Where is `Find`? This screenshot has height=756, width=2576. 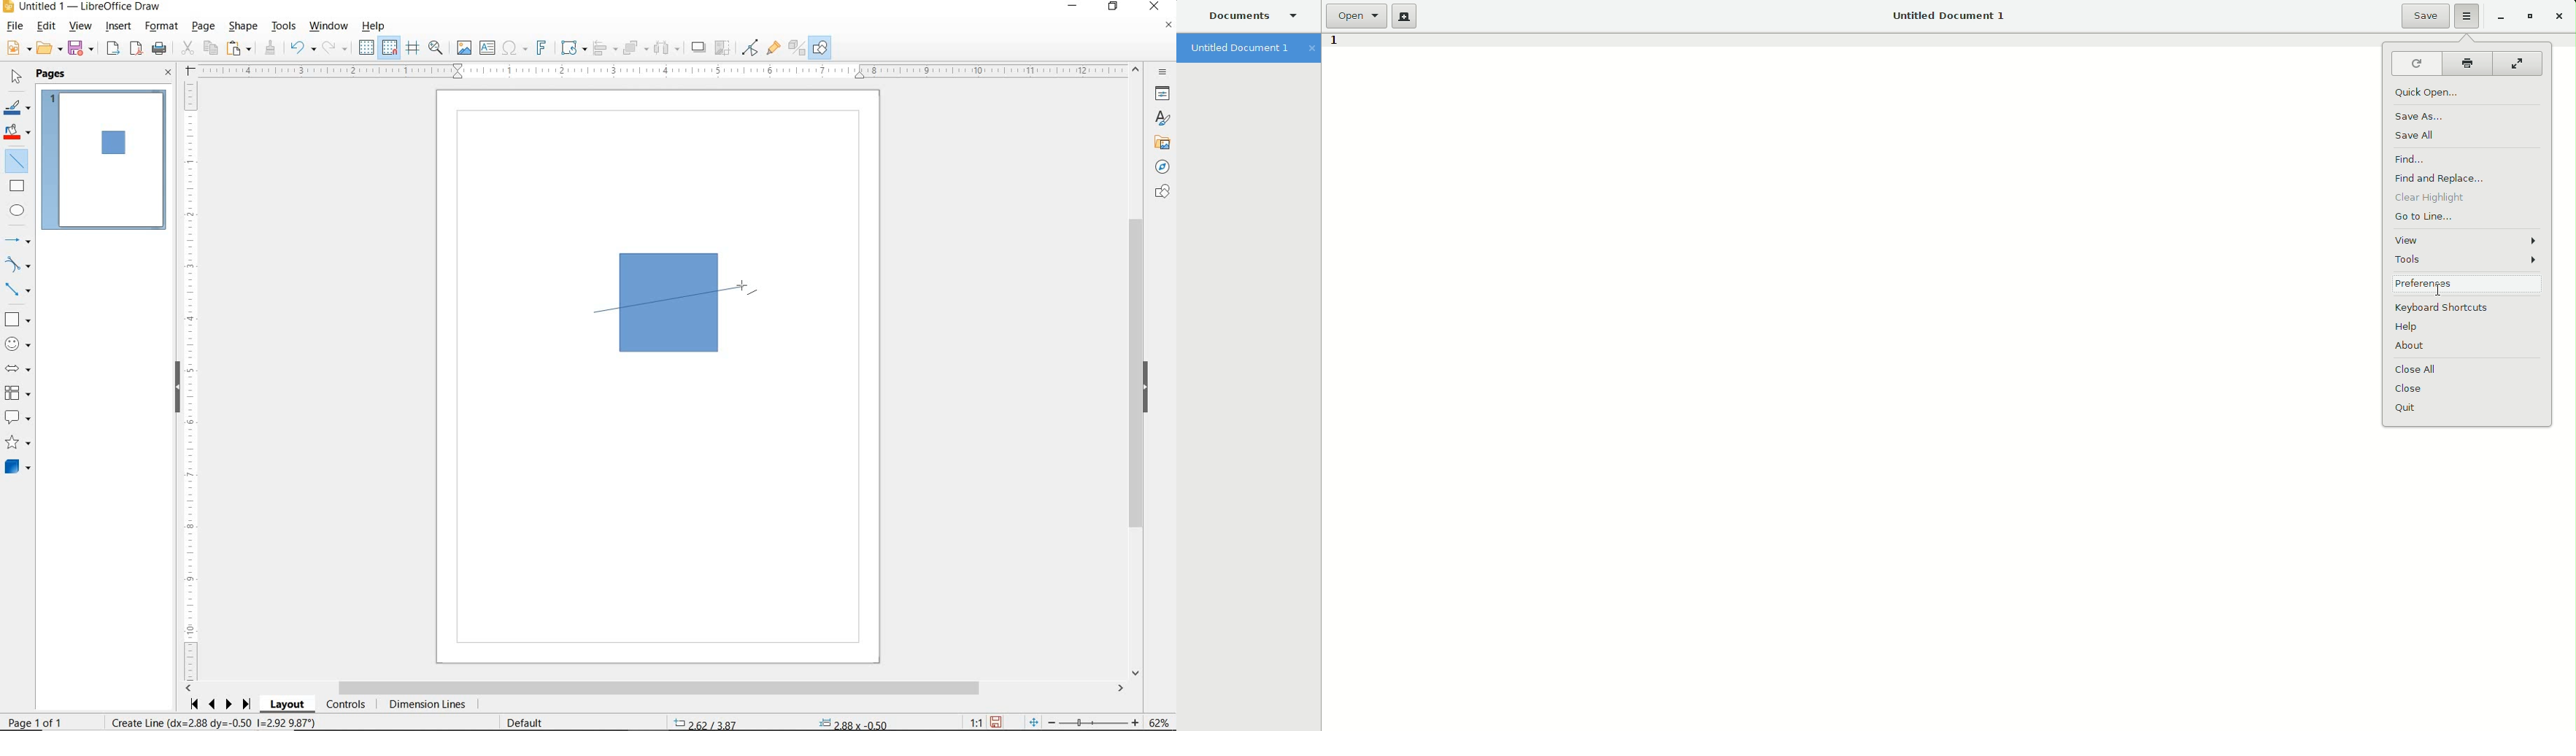
Find is located at coordinates (2413, 158).